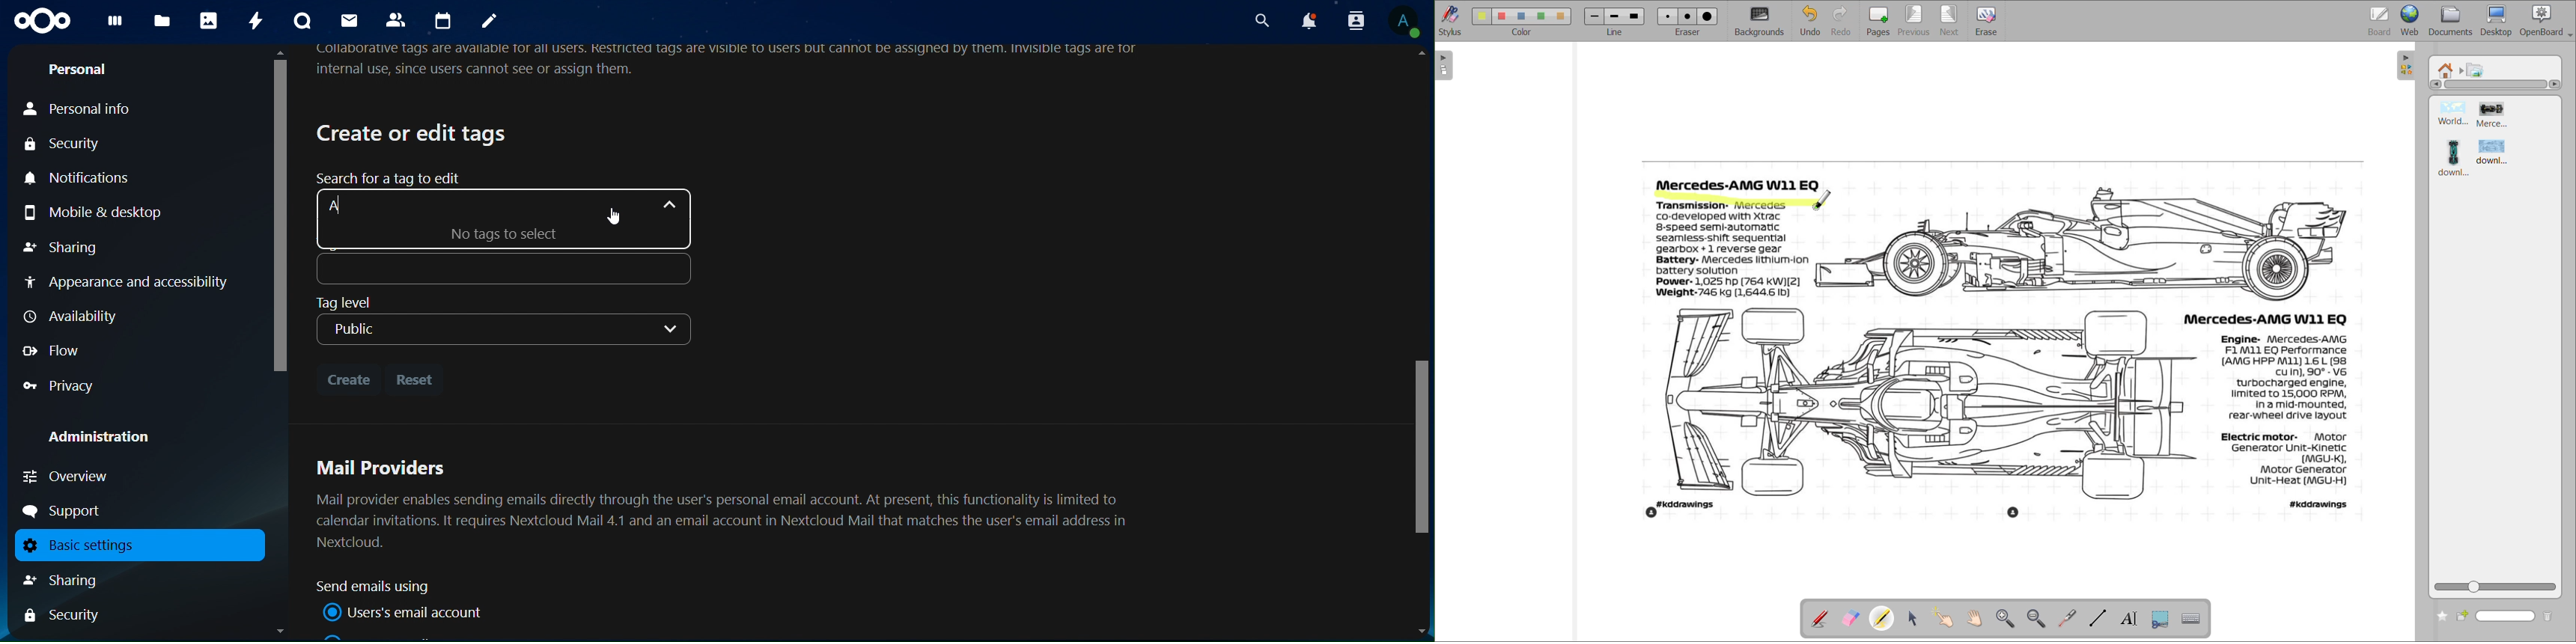 The image size is (2576, 644). I want to click on basic settings, so click(133, 545).